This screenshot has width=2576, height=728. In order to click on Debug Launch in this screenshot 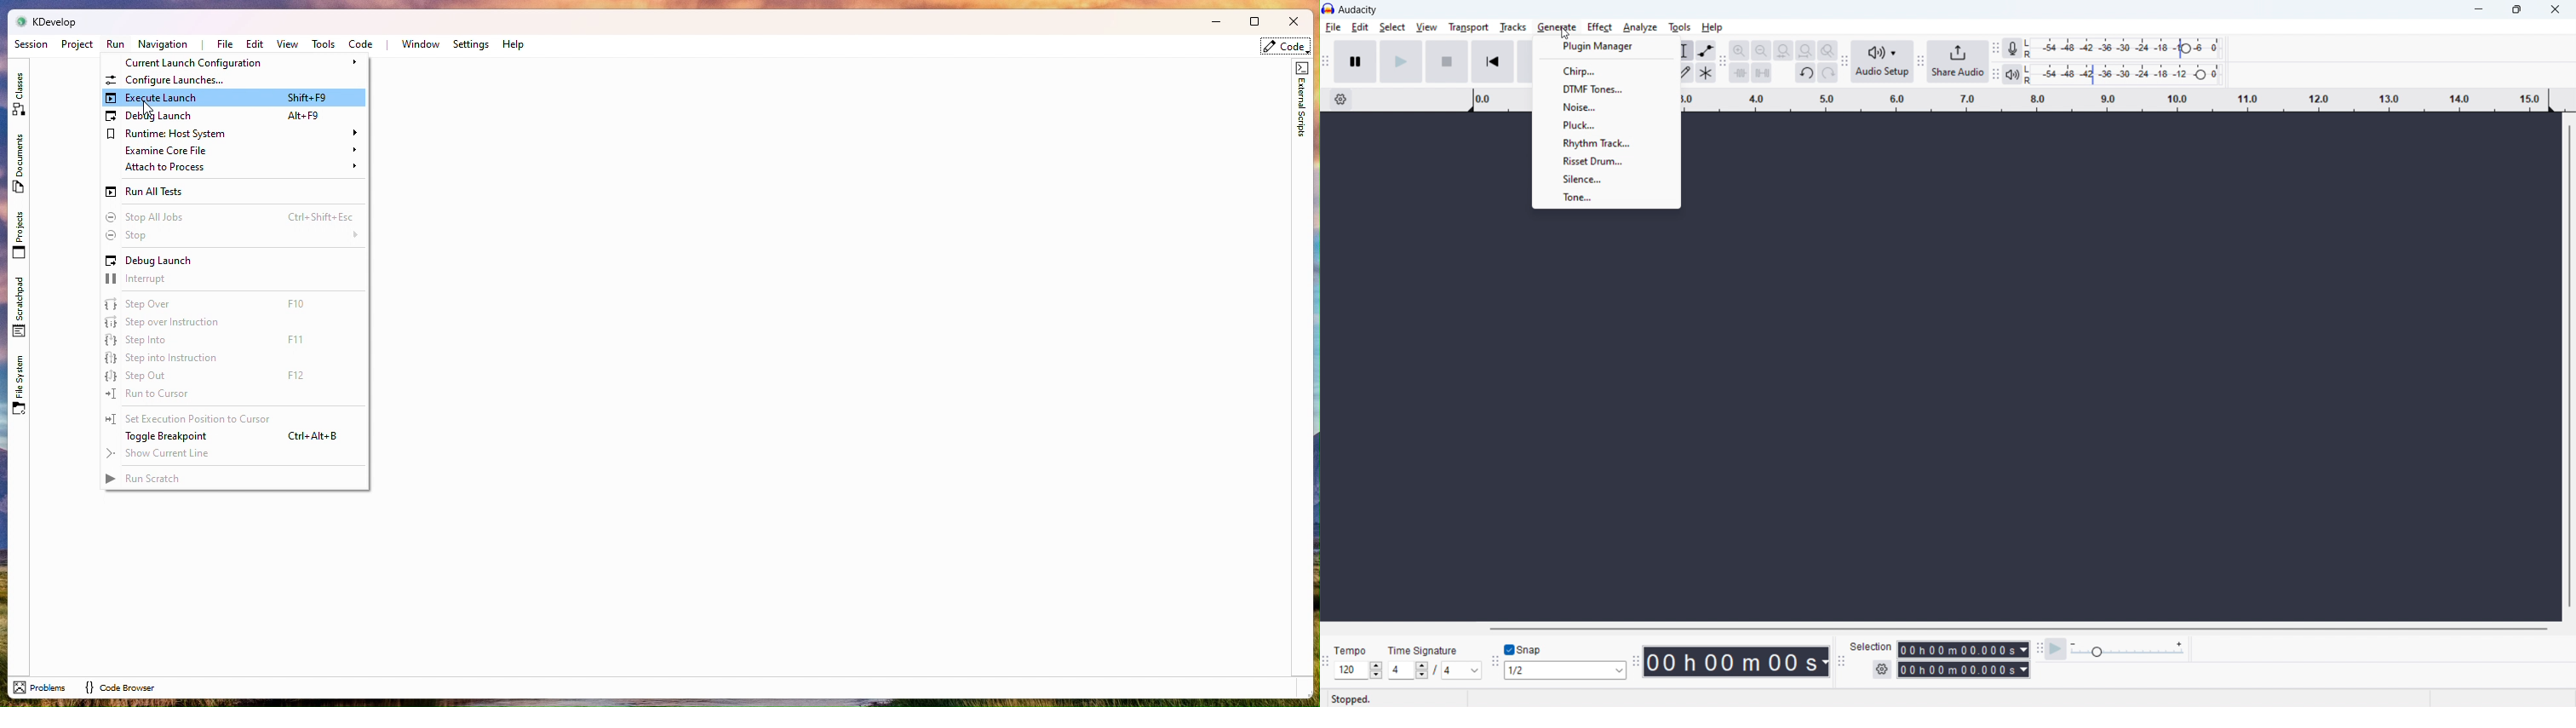, I will do `click(229, 116)`.